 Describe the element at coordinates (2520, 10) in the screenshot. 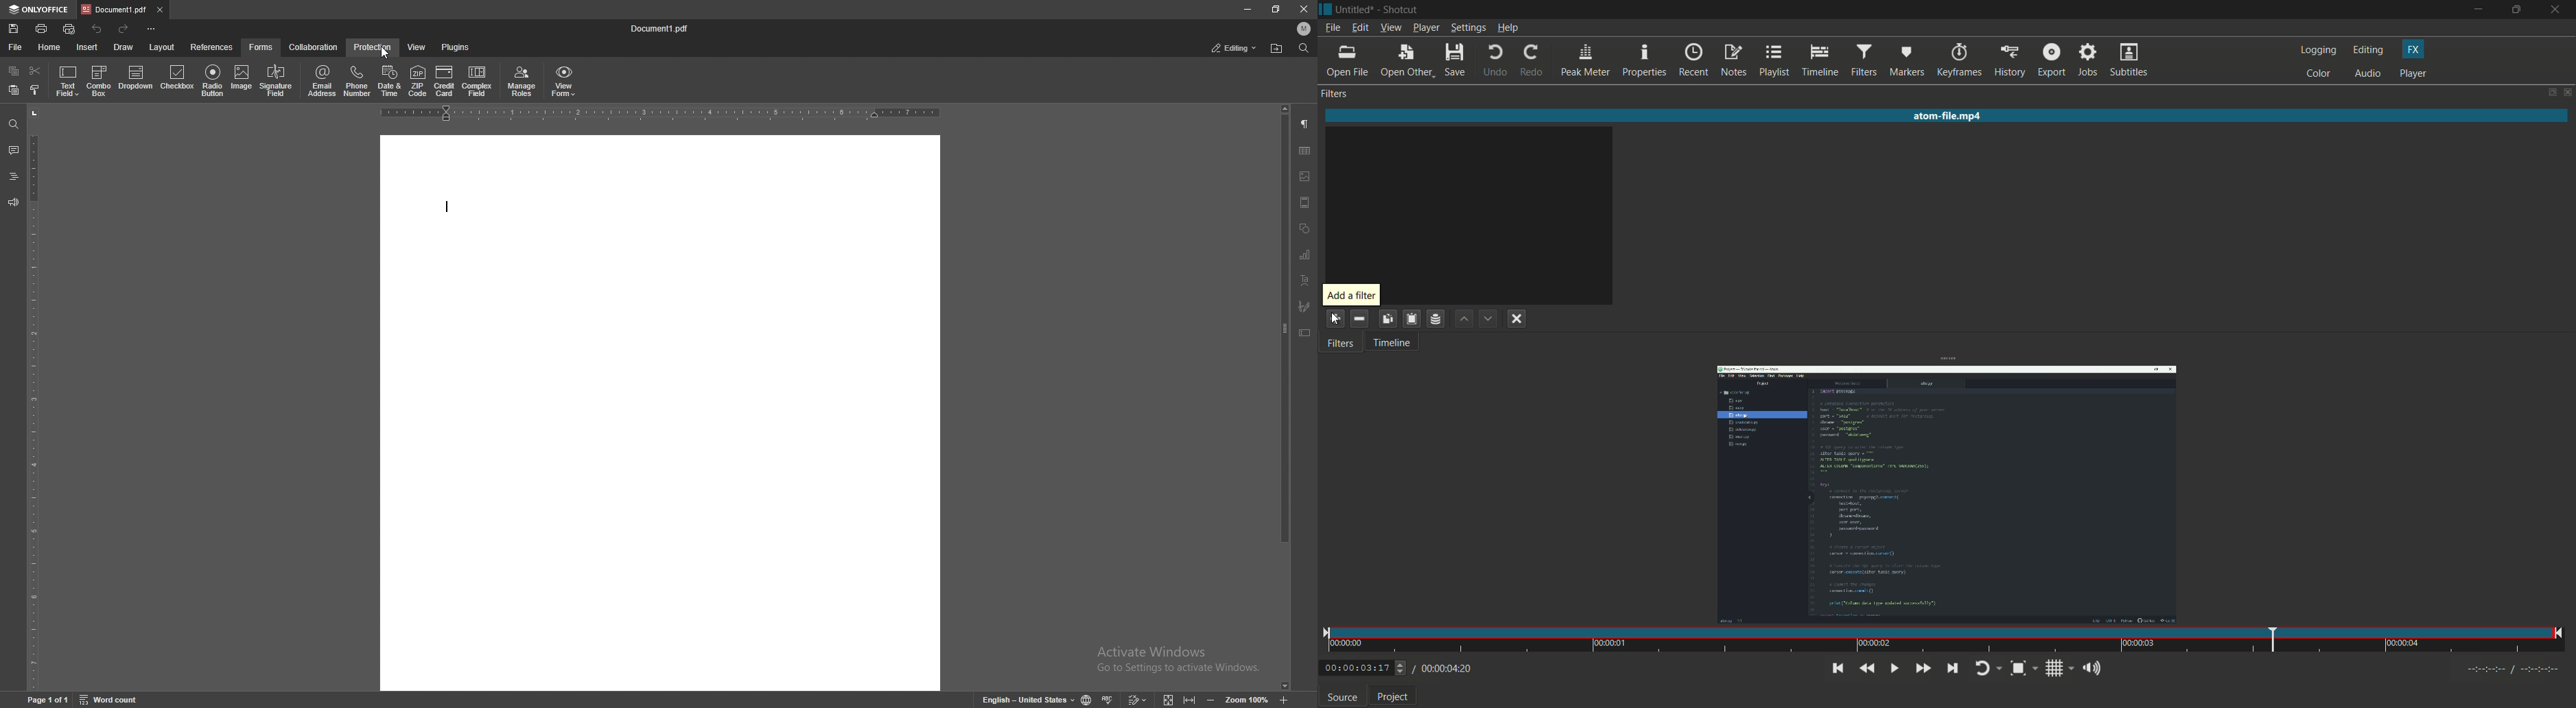

I see `maximize` at that location.